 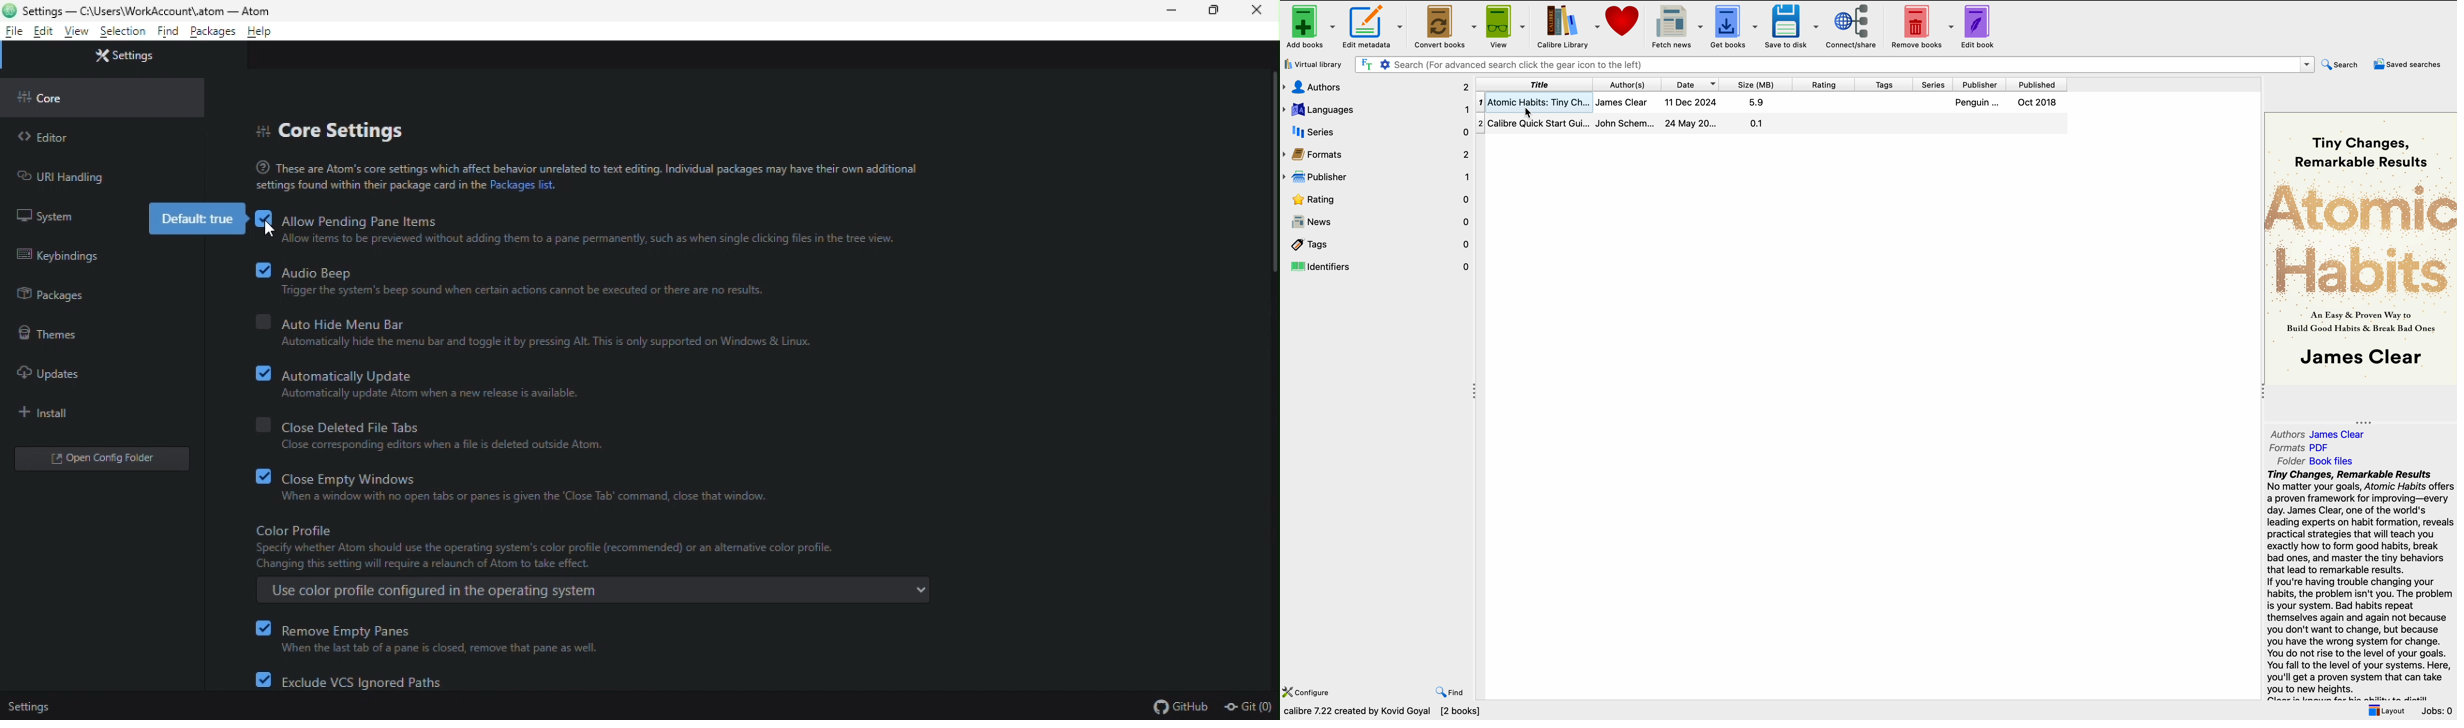 I want to click on view , so click(x=77, y=32).